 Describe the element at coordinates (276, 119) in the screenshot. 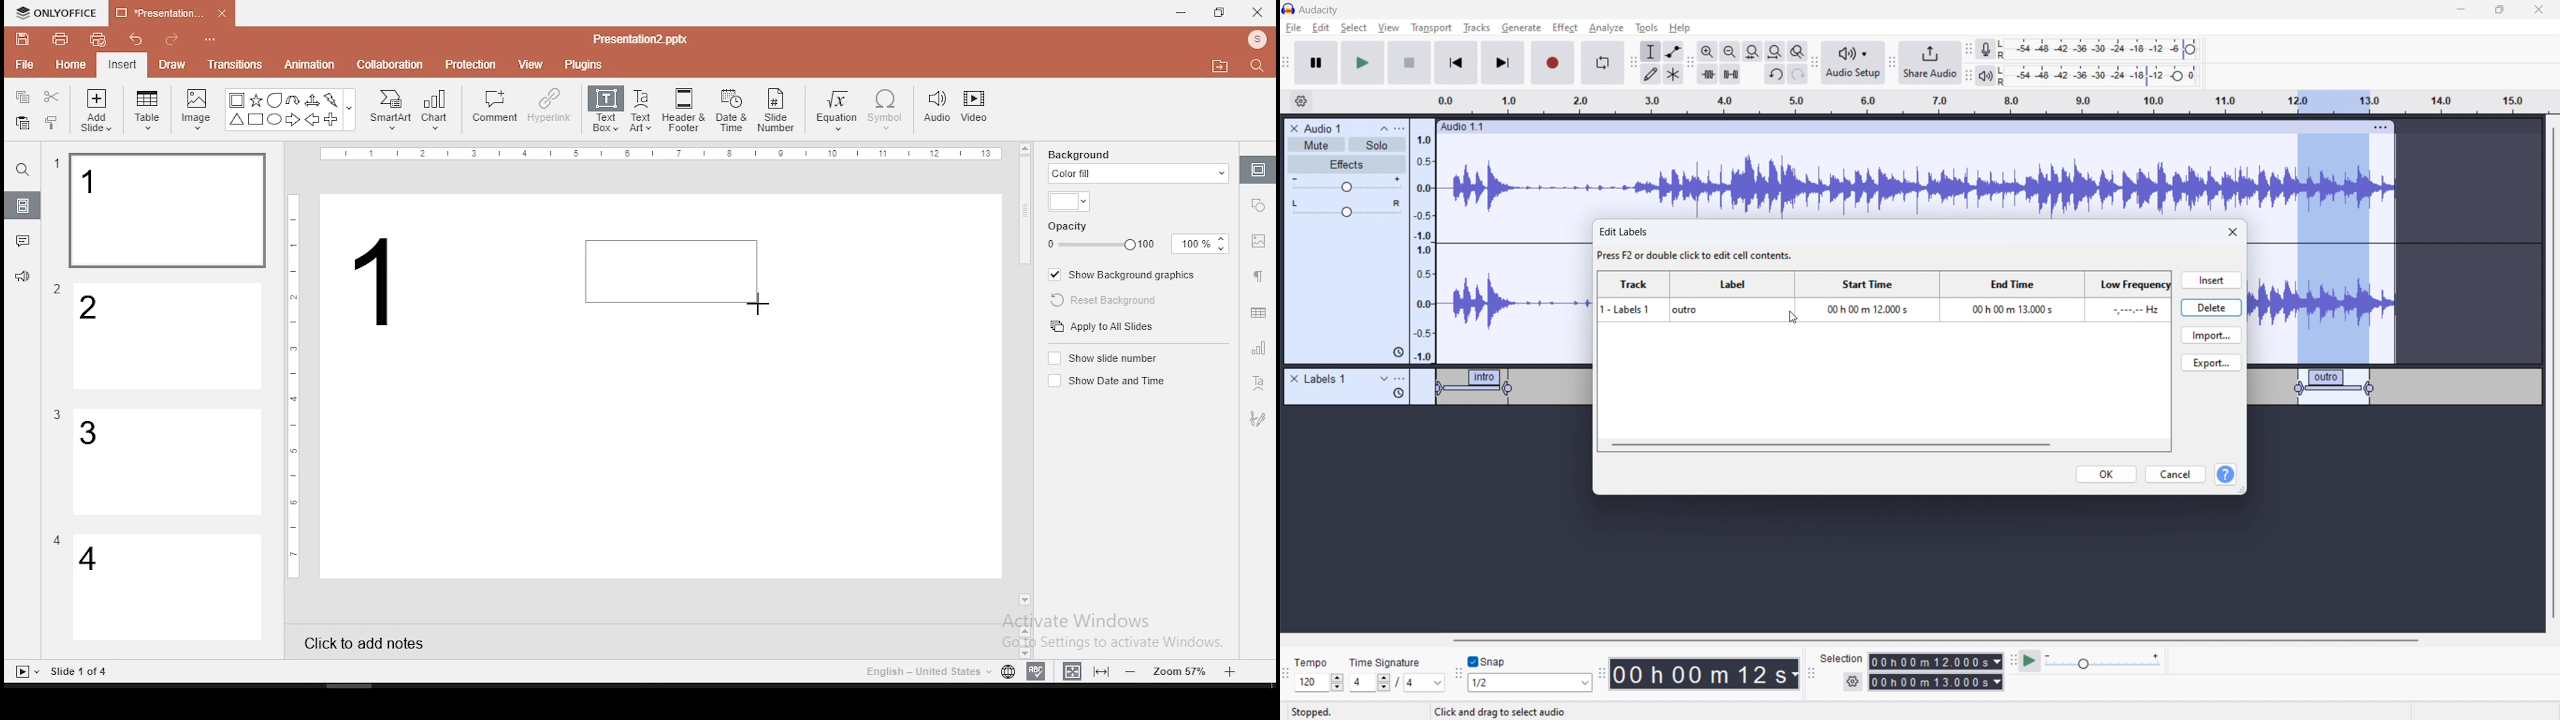

I see `Circle` at that location.